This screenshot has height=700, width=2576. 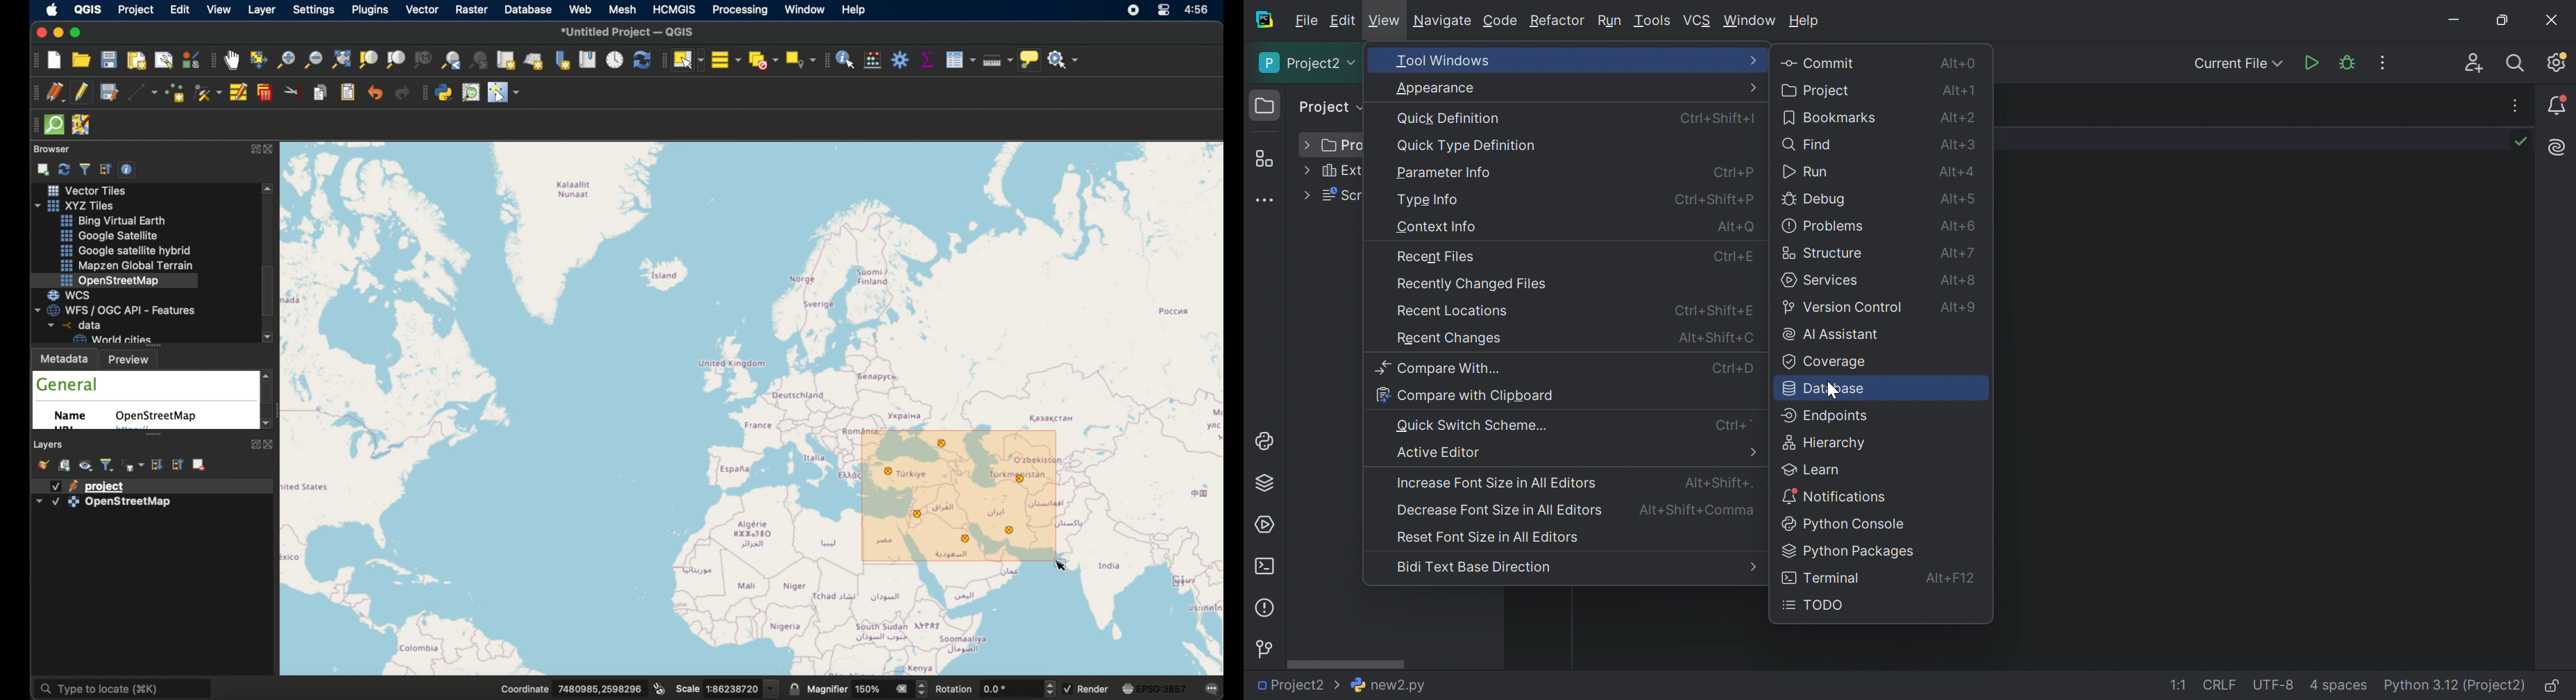 I want to click on More, so click(x=1752, y=567).